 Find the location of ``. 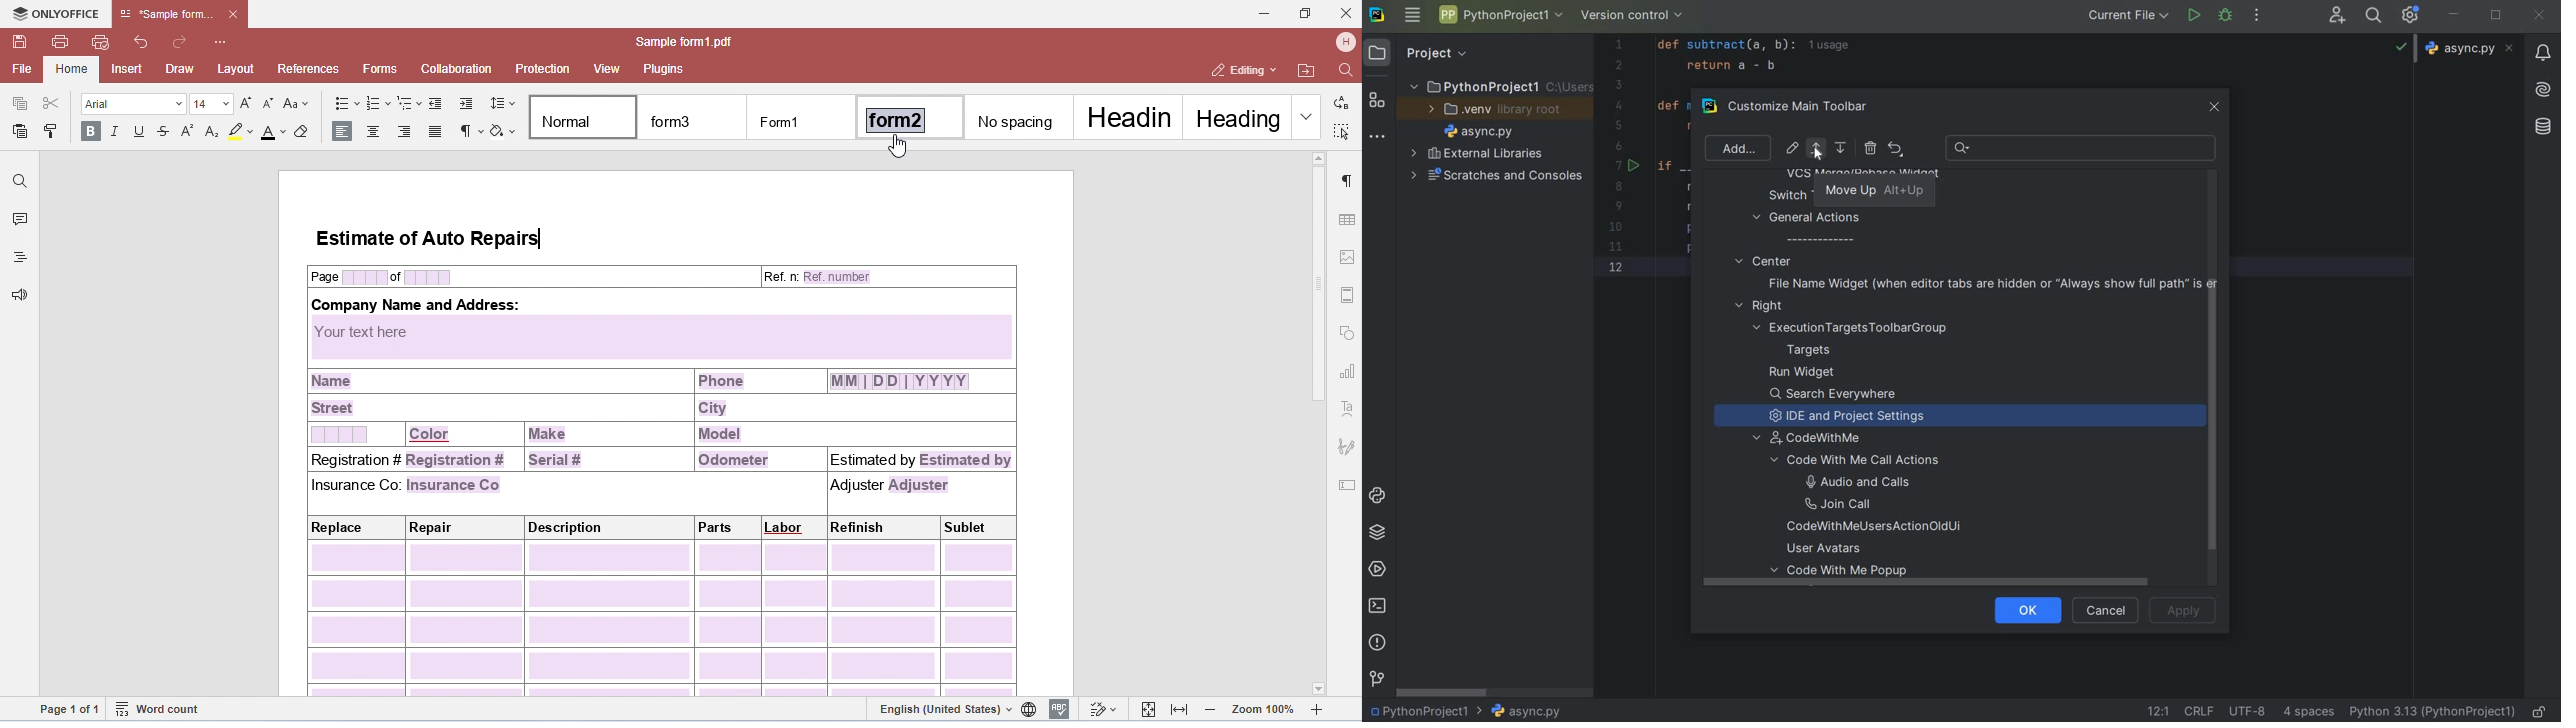

 is located at coordinates (2544, 87).